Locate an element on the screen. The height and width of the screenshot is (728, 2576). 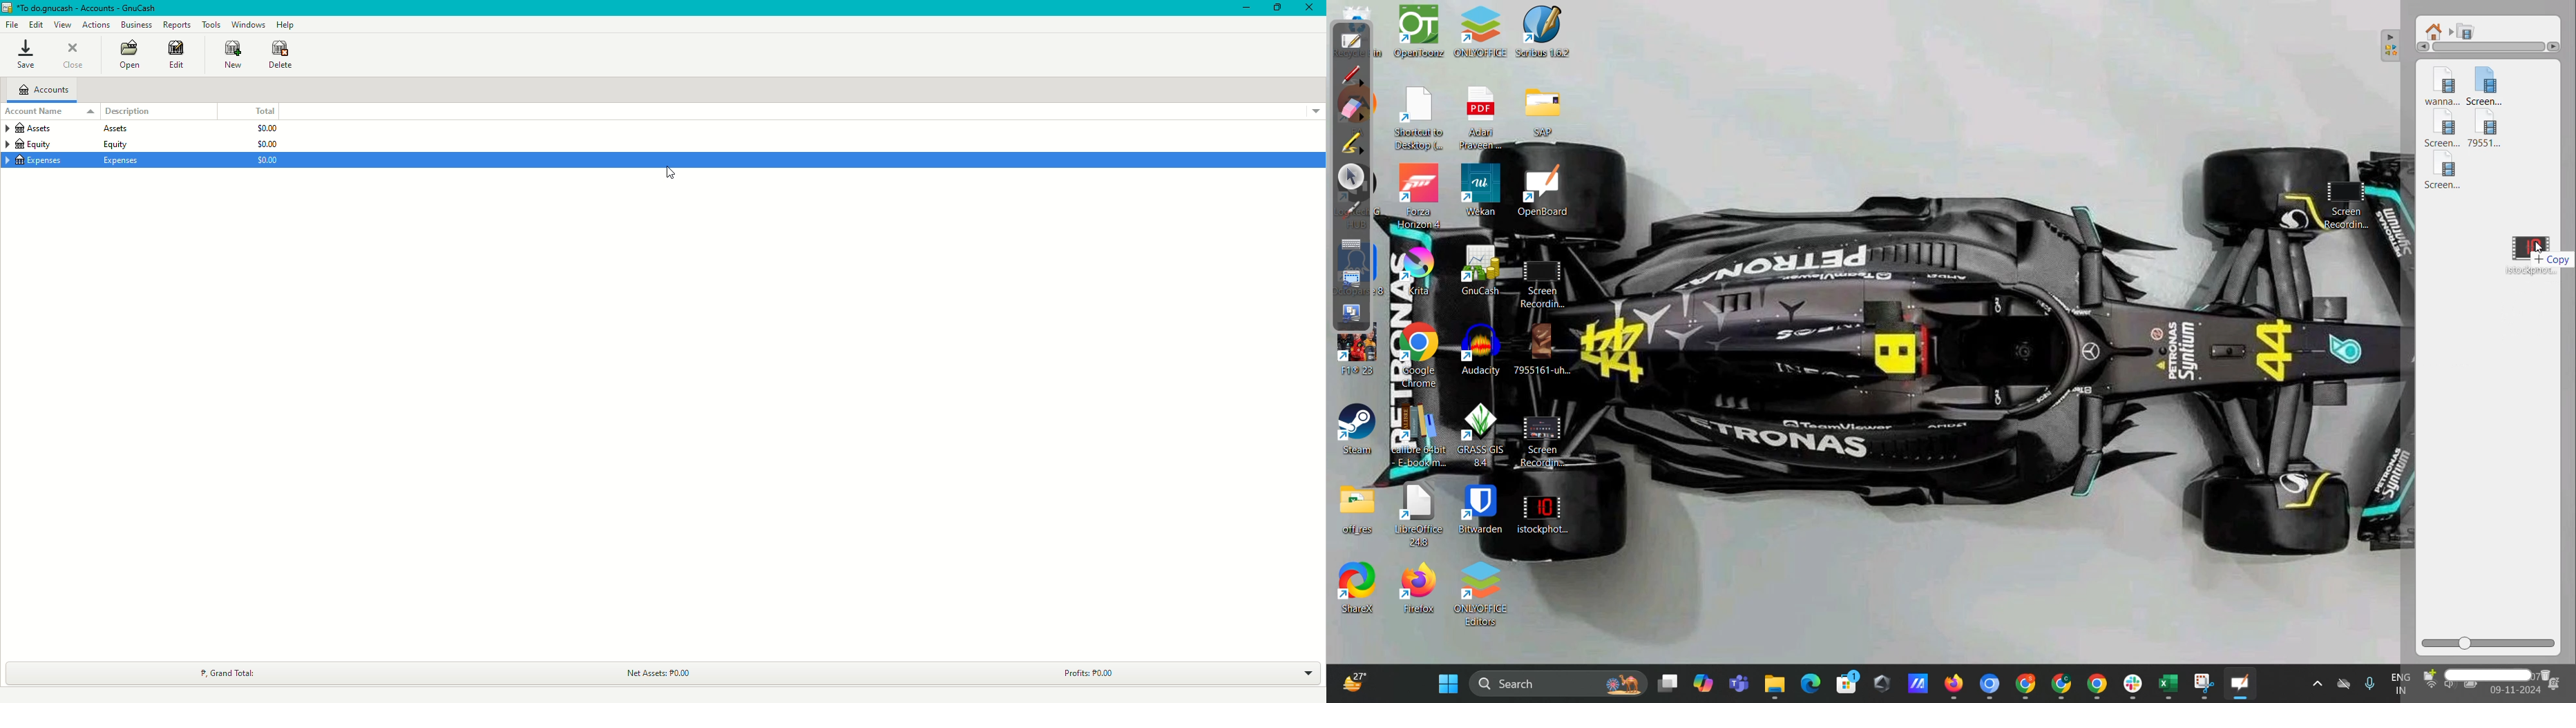
collapse is located at coordinates (2396, 45).